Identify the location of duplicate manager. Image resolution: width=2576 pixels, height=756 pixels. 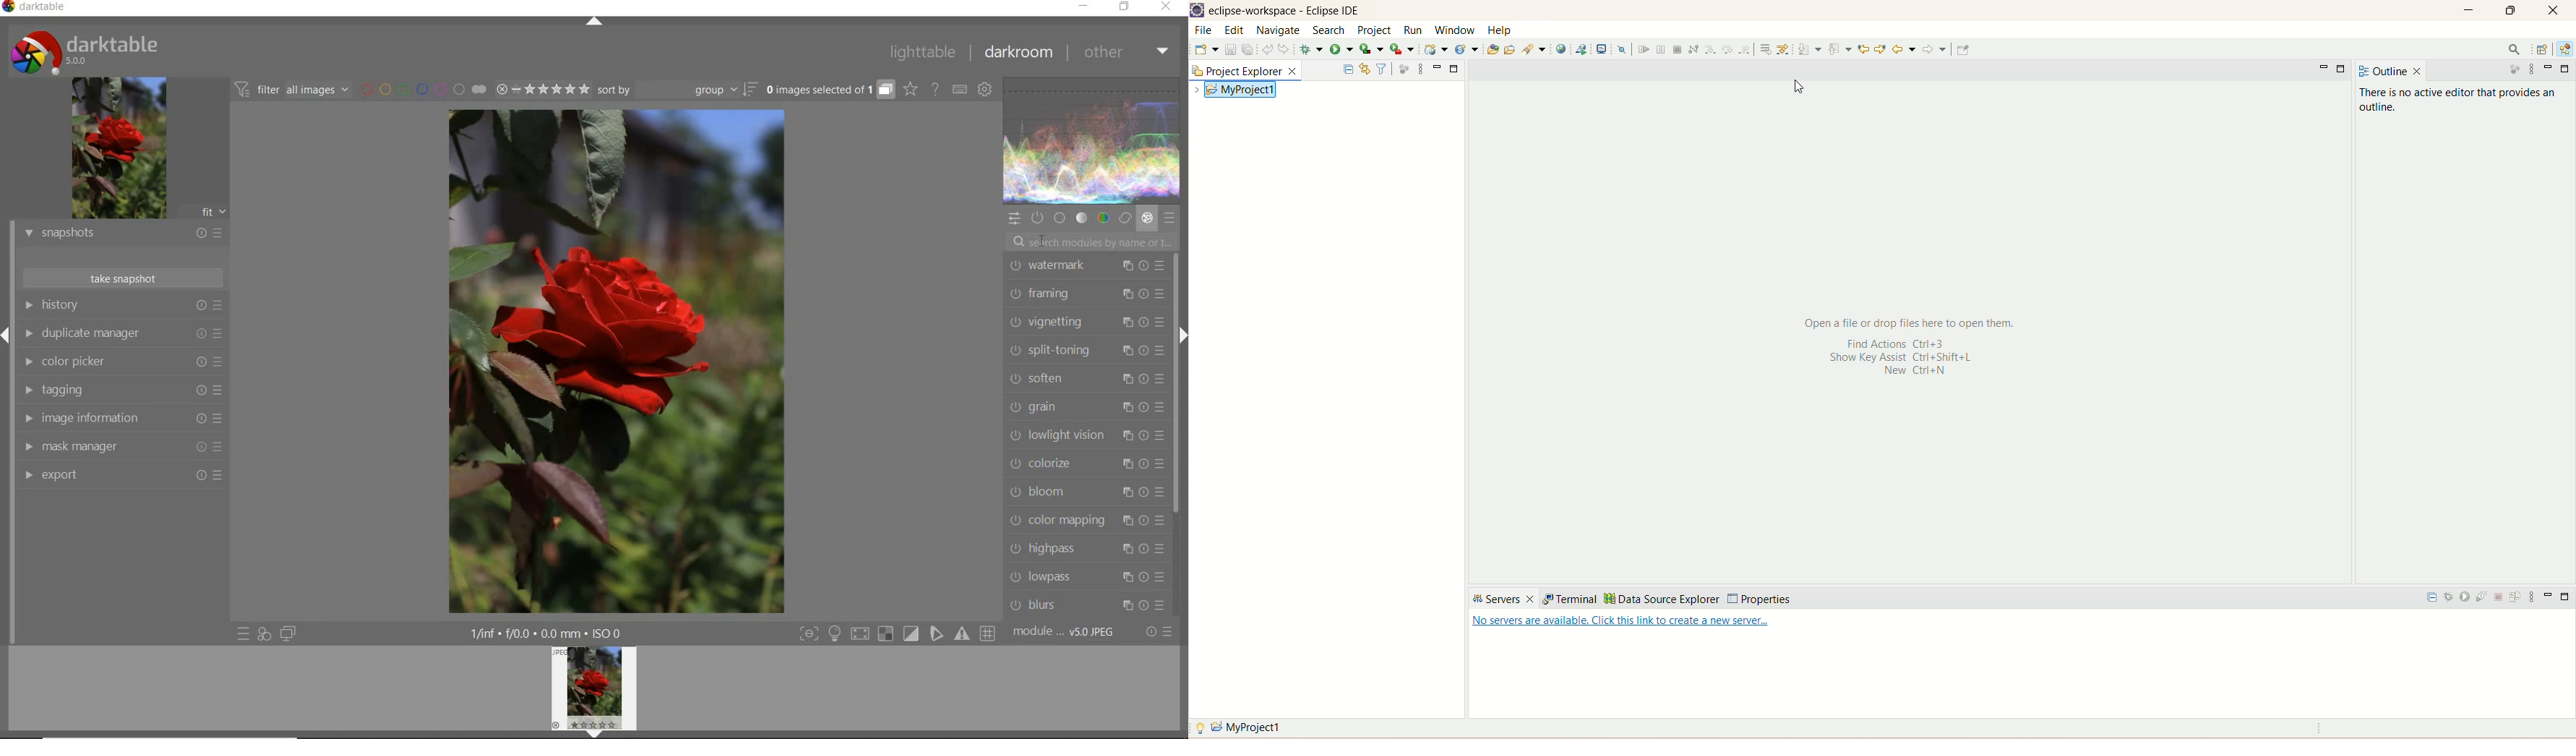
(122, 334).